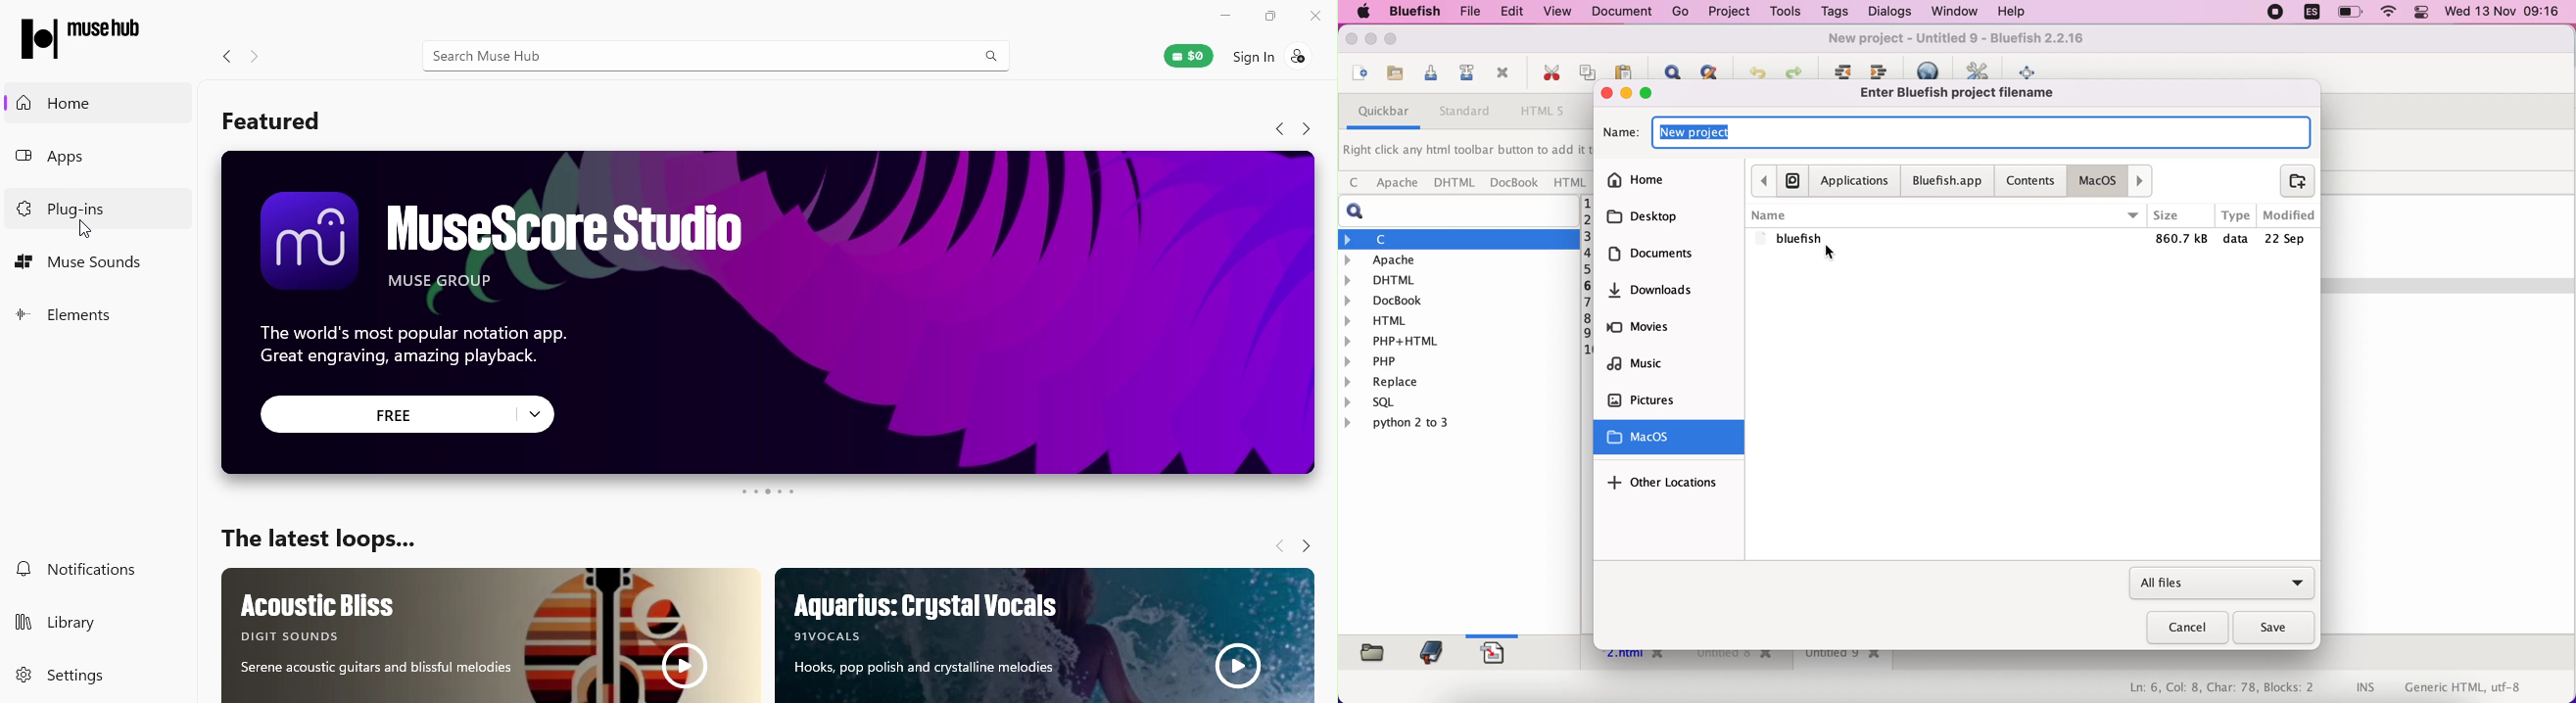 The width and height of the screenshot is (2576, 728). Describe the element at coordinates (1514, 184) in the screenshot. I see `docbook` at that location.